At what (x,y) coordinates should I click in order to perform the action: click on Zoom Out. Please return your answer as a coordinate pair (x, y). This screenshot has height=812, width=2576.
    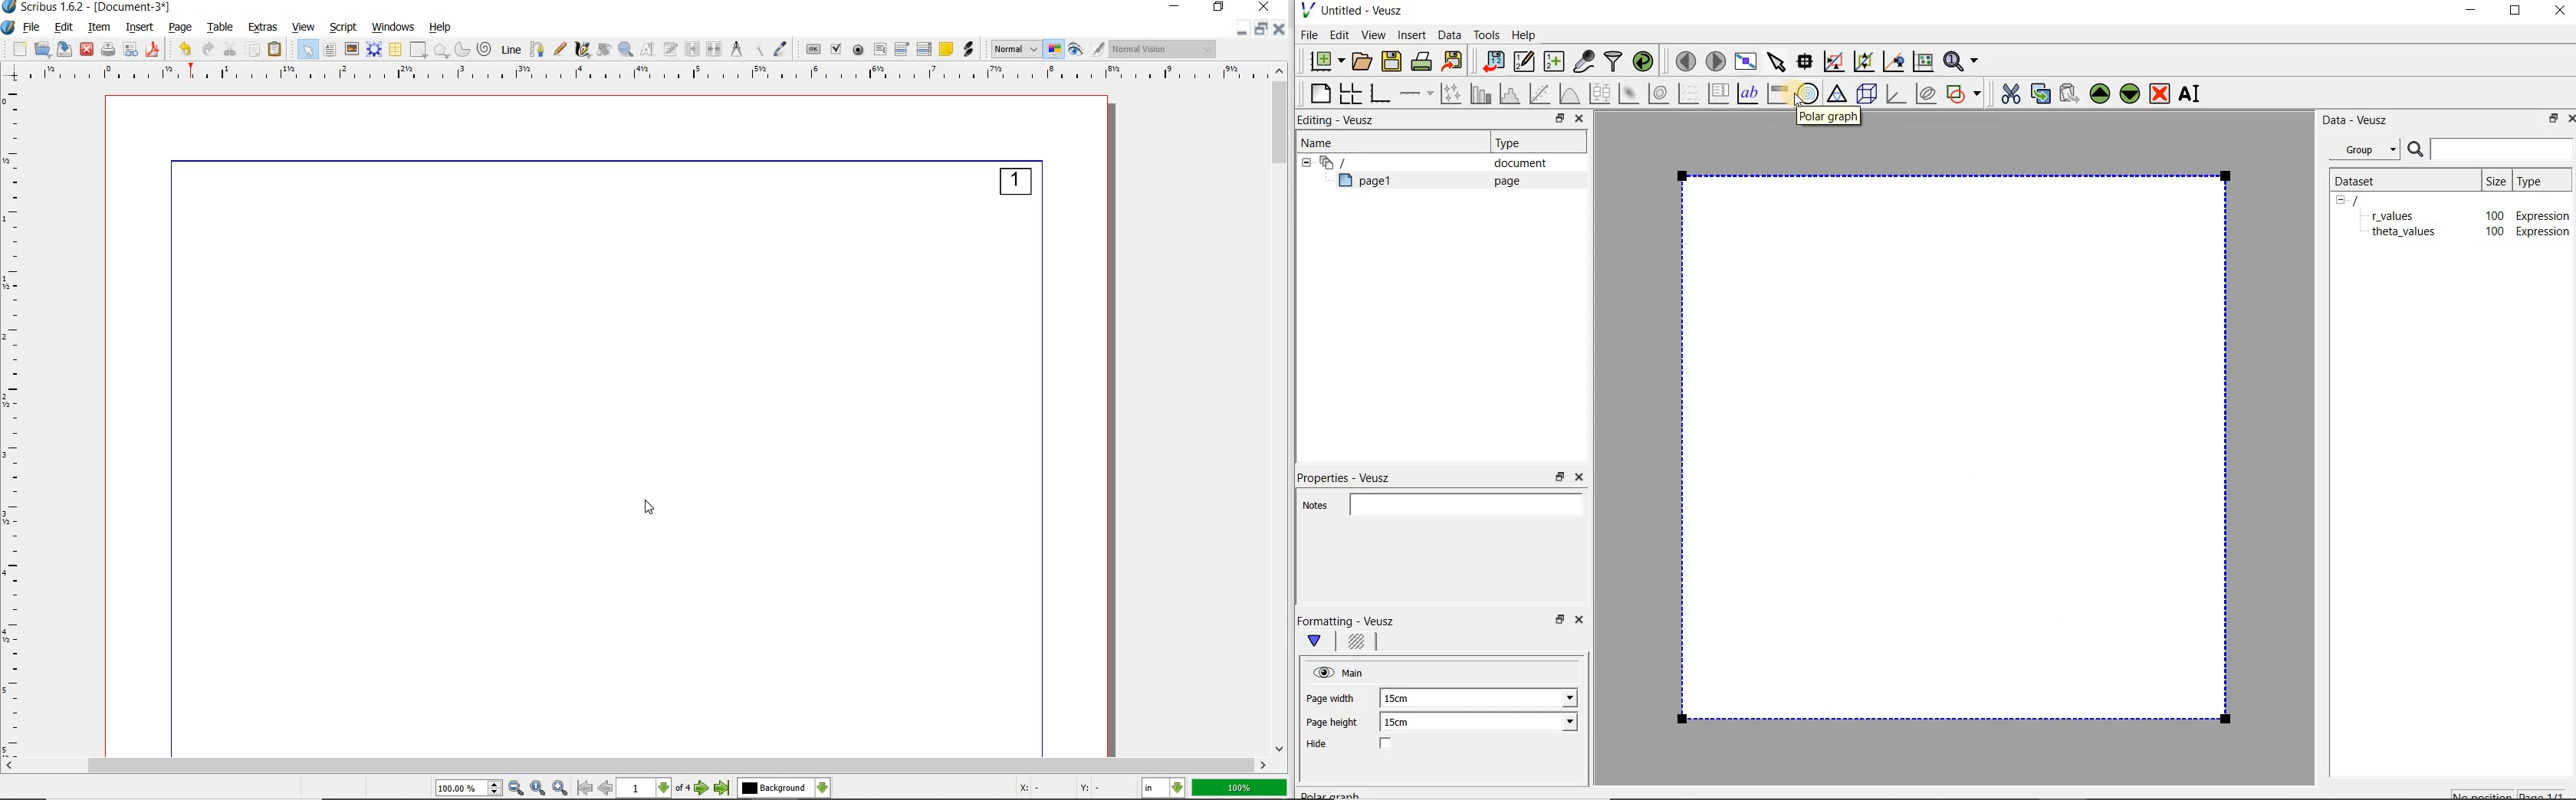
    Looking at the image, I should click on (515, 788).